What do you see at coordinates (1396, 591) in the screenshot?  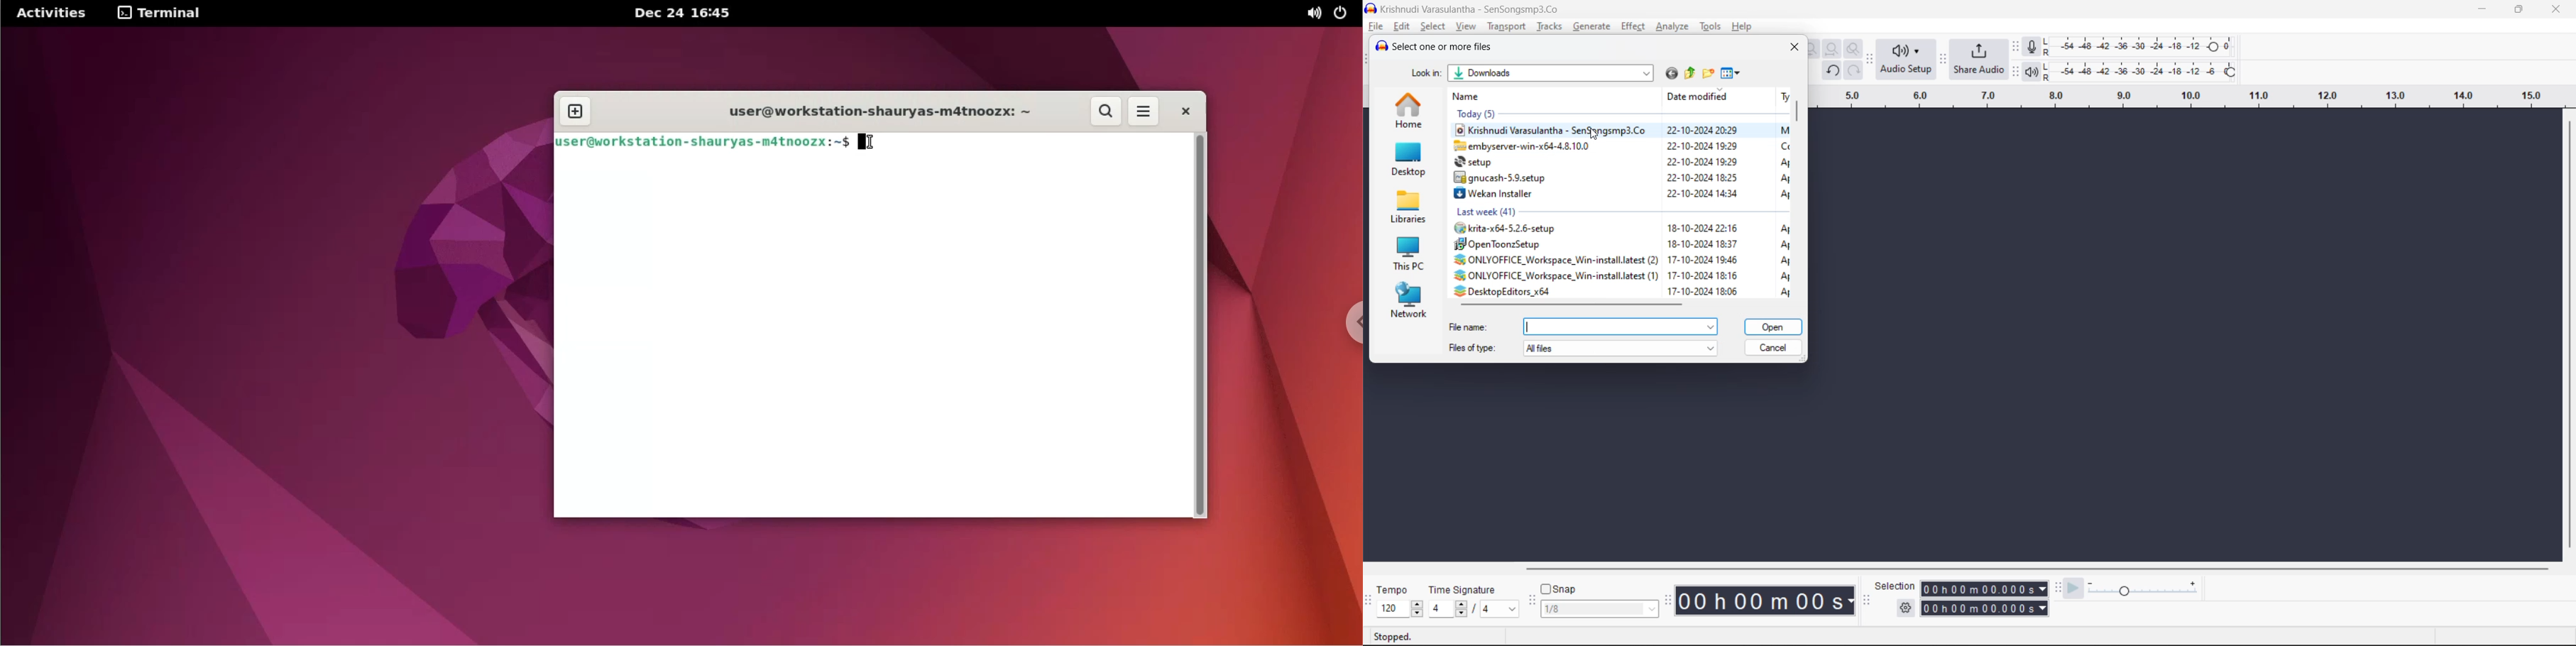 I see `tempo` at bounding box center [1396, 591].